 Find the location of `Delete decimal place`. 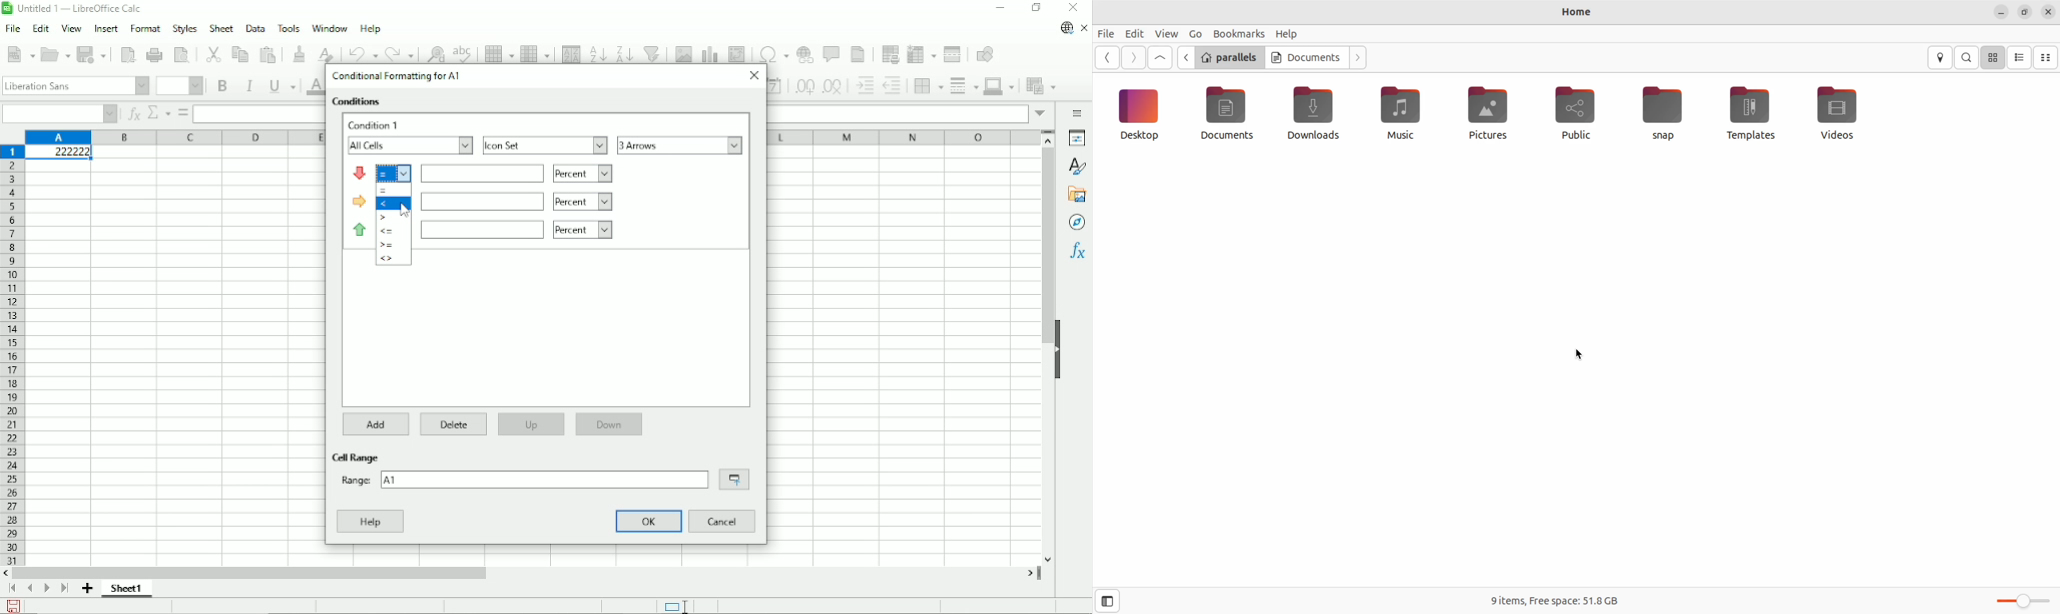

Delete decimal place is located at coordinates (834, 87).